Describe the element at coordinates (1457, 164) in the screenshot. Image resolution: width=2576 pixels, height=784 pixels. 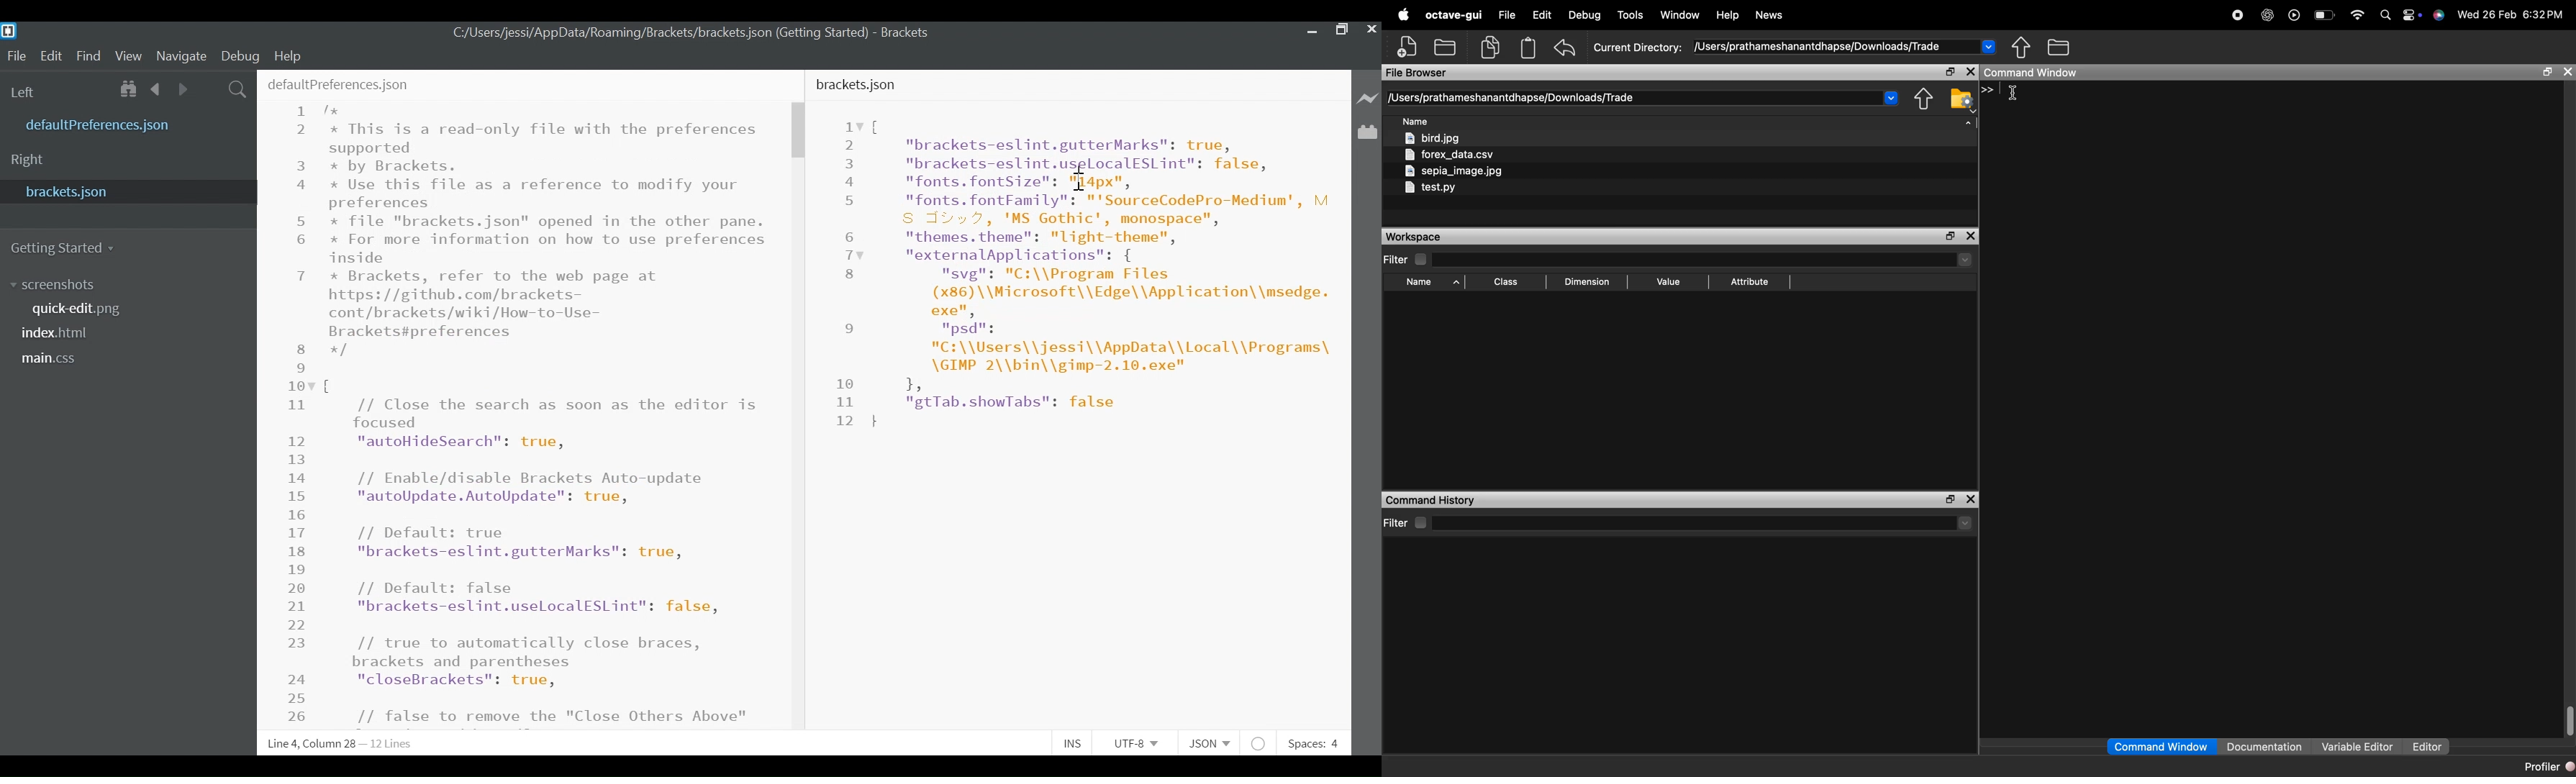
I see `files` at that location.